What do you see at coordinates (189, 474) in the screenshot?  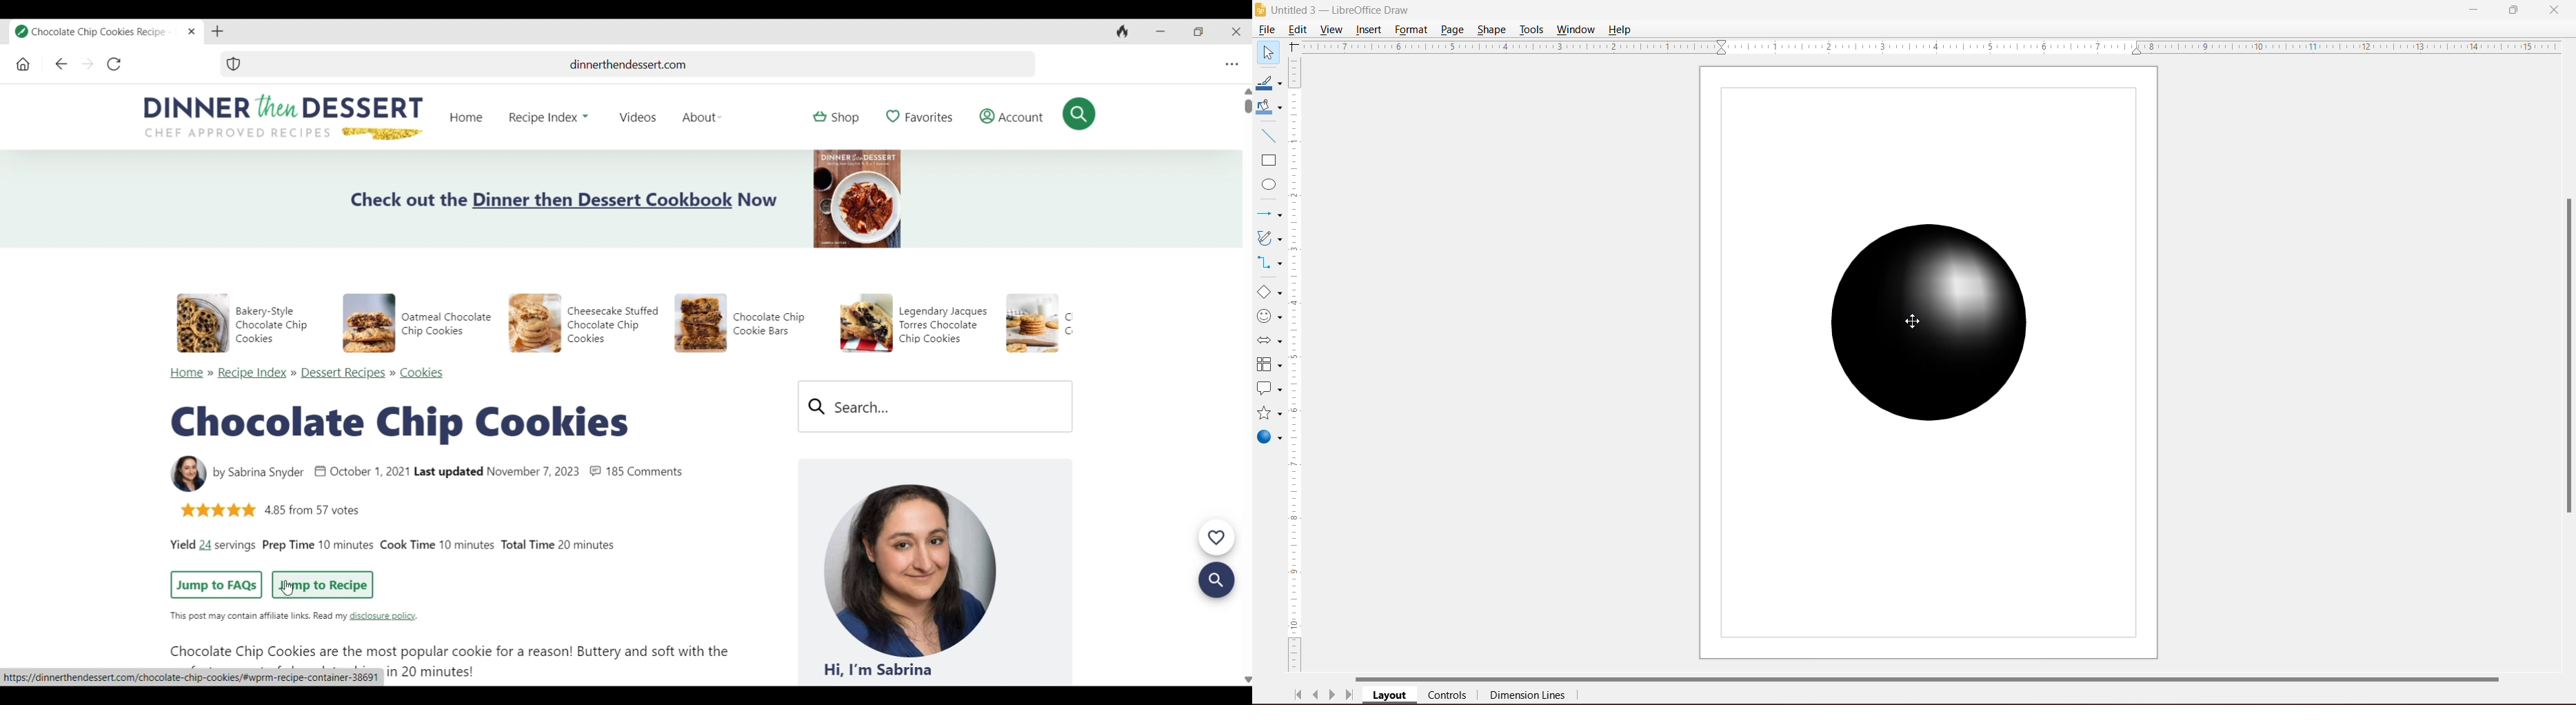 I see `Author image` at bounding box center [189, 474].